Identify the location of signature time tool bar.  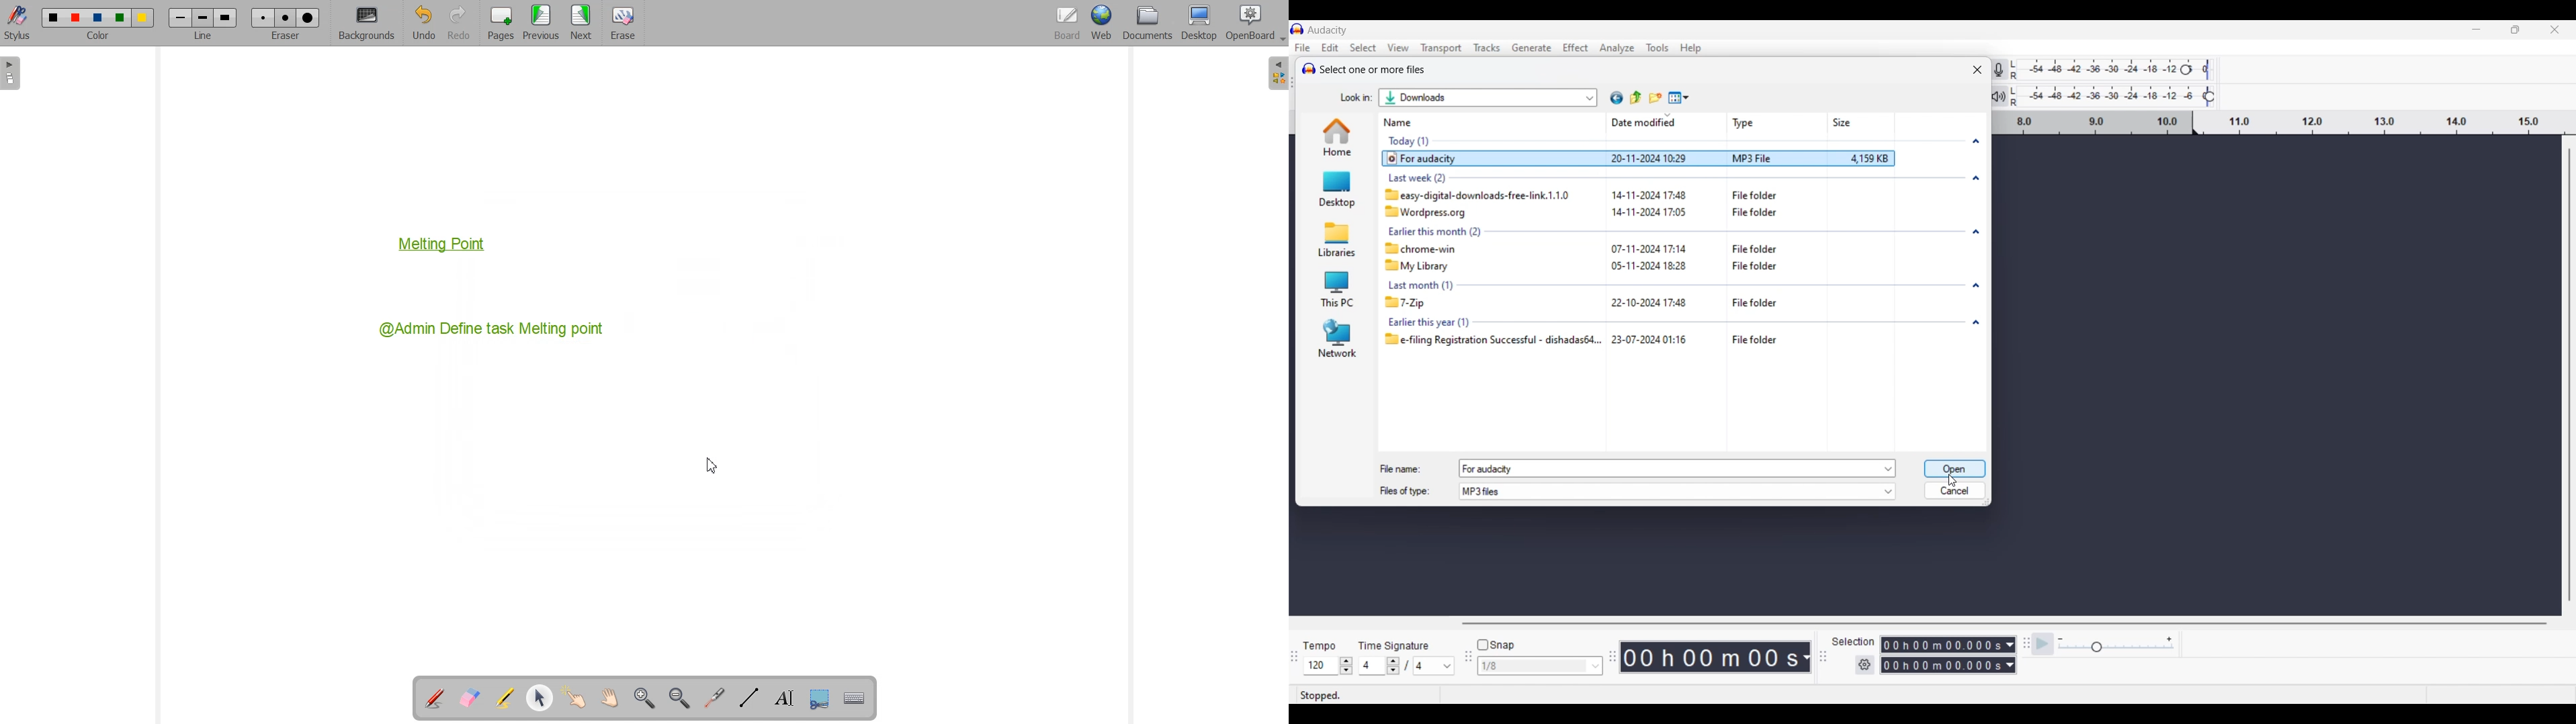
(1294, 658).